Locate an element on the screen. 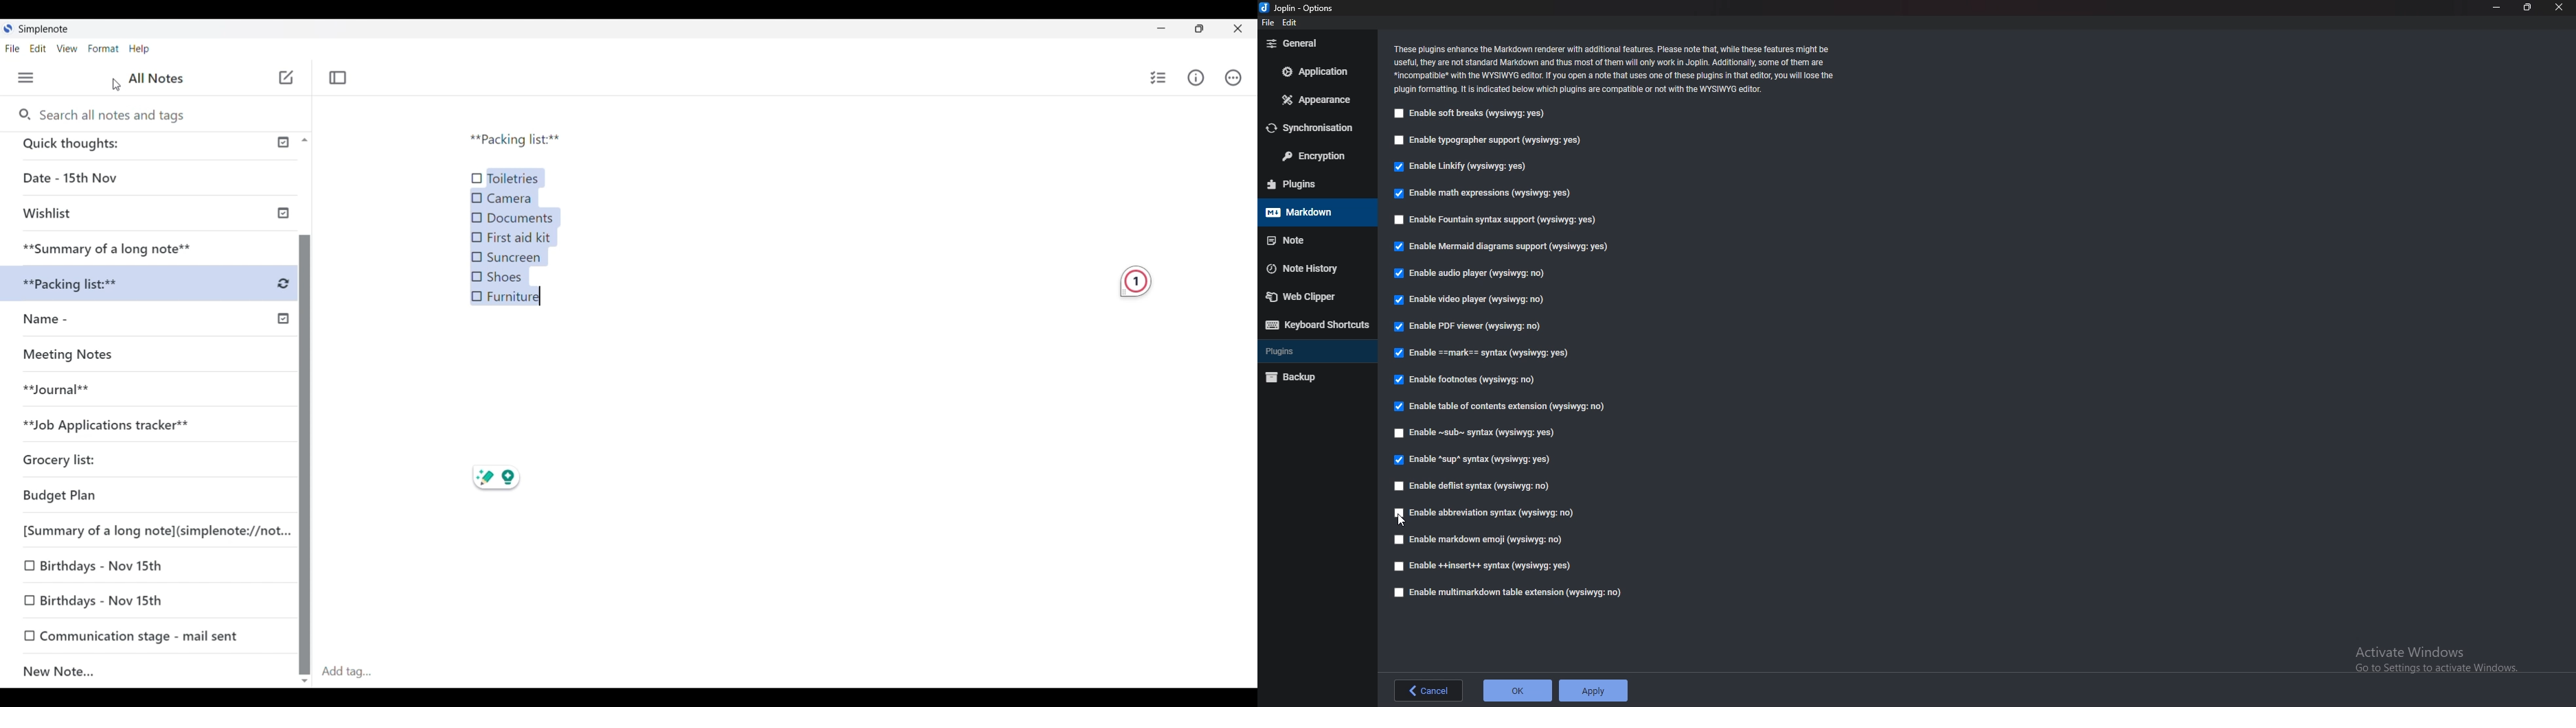  Actions is located at coordinates (1233, 77).